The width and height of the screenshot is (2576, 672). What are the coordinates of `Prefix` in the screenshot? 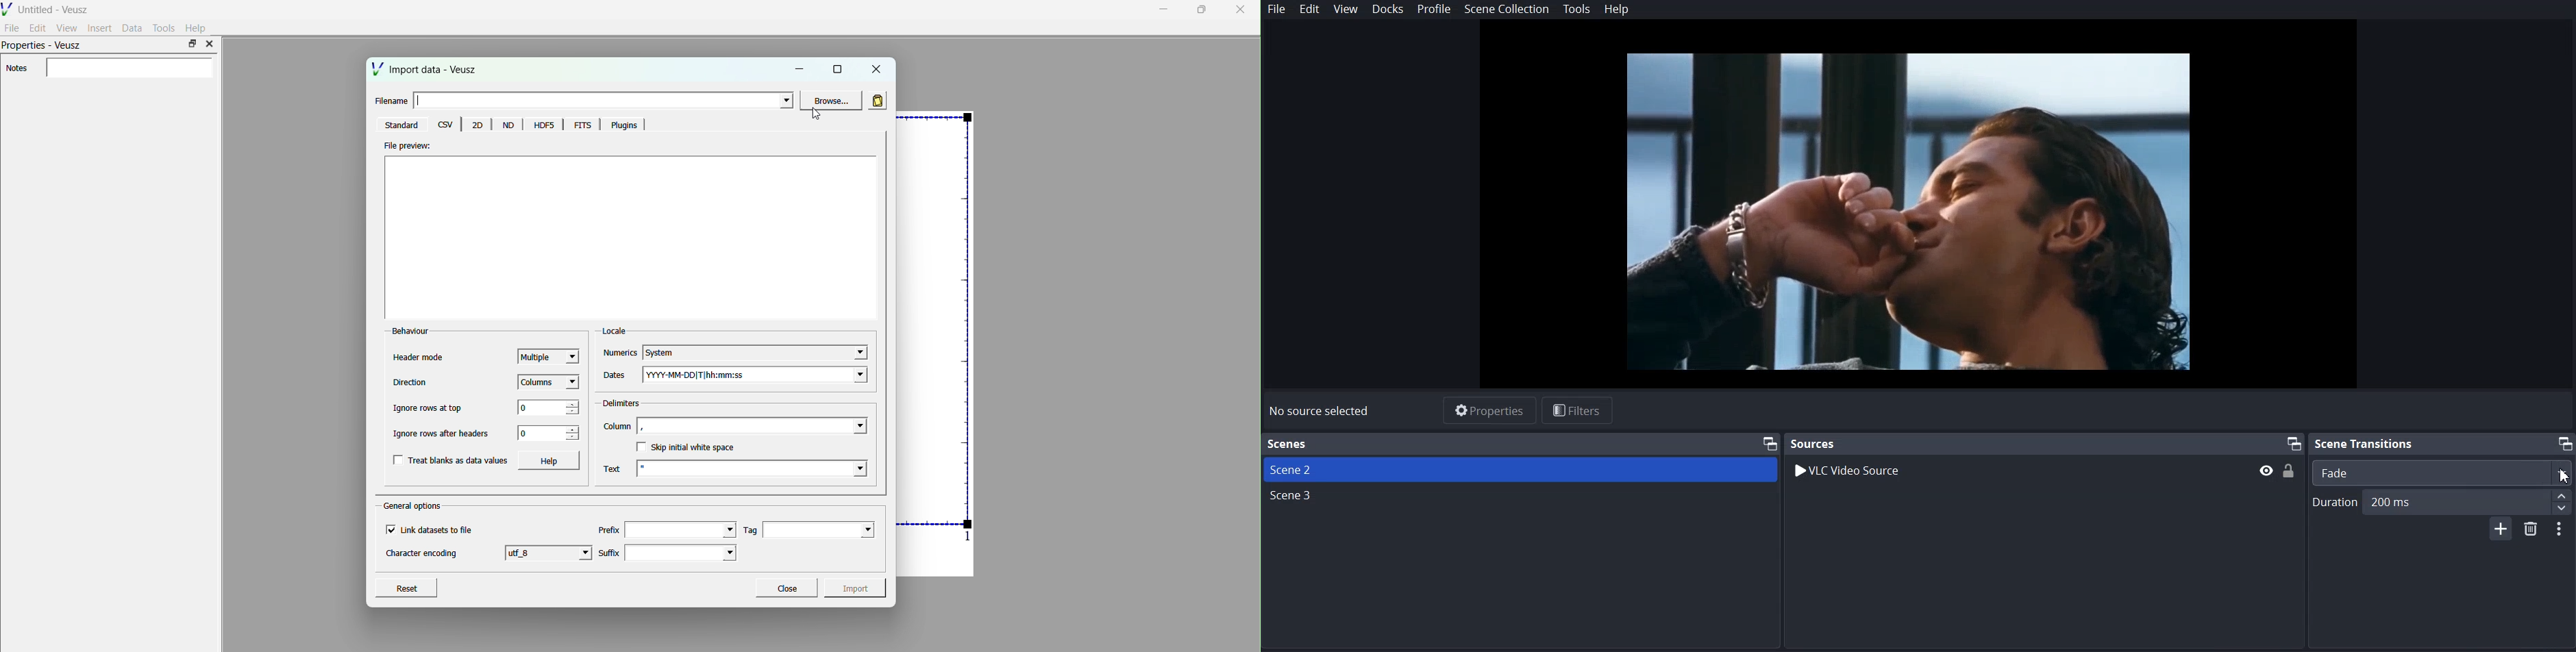 It's located at (608, 530).